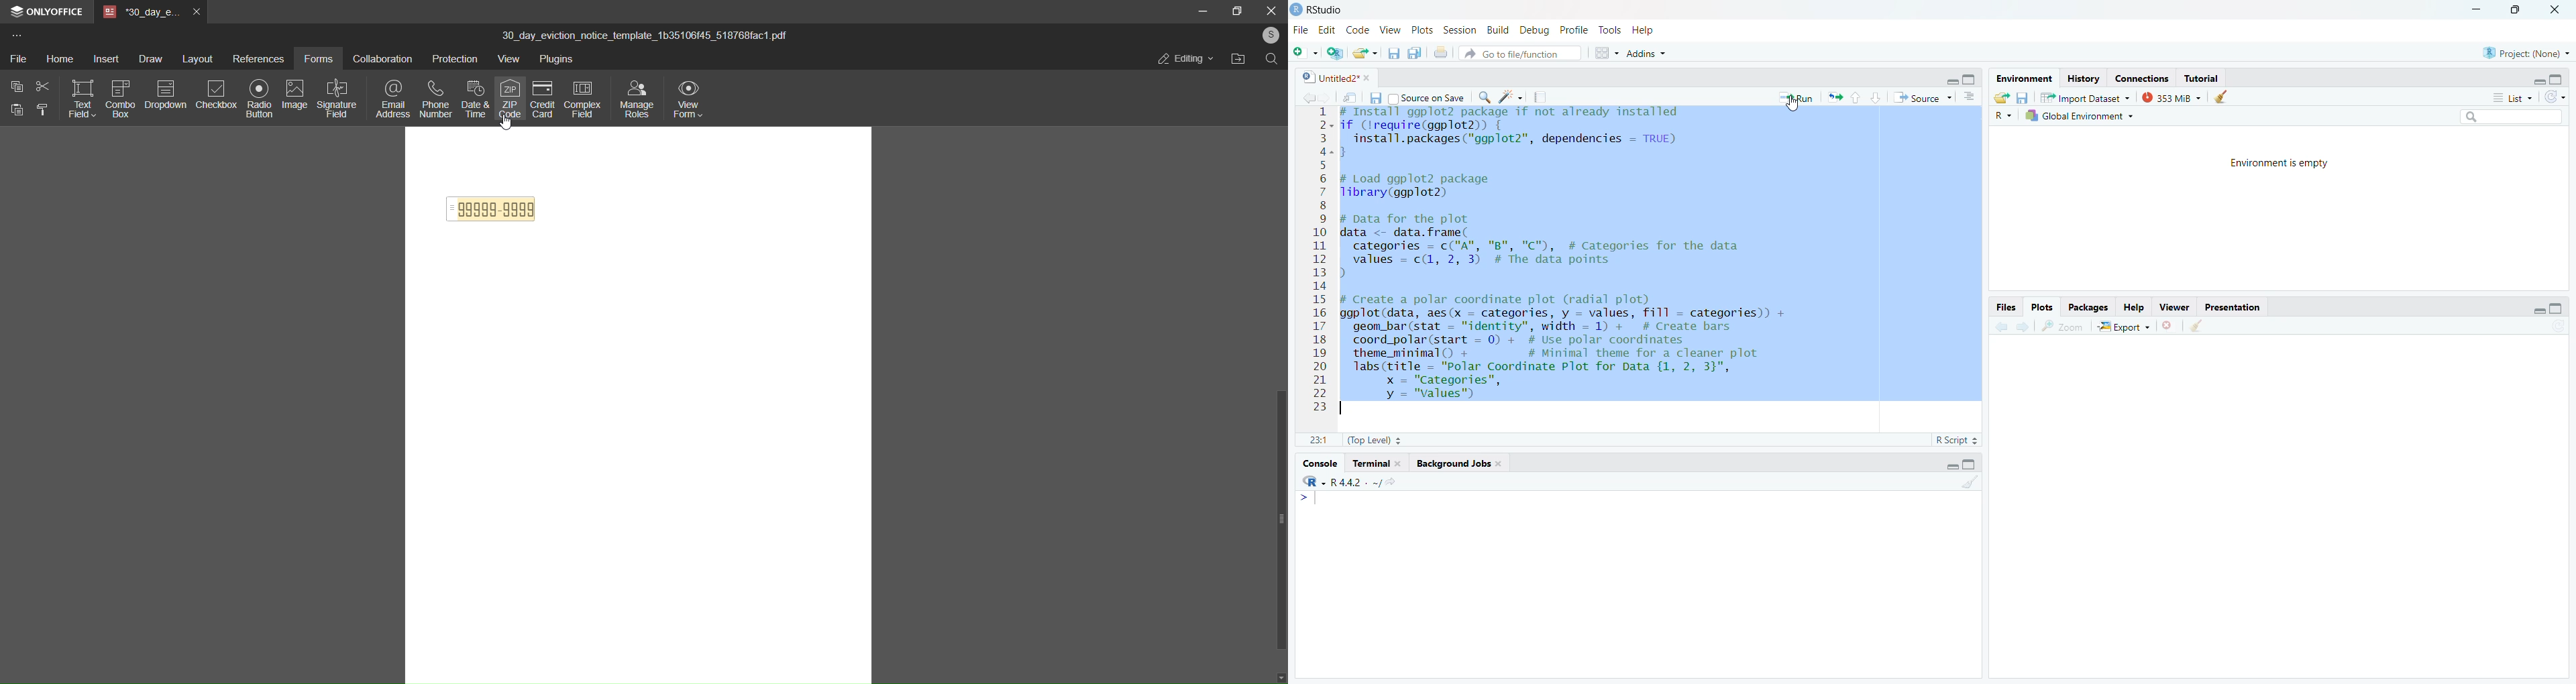 This screenshot has width=2576, height=700. What do you see at coordinates (1458, 465) in the screenshot?
I see `‘Background Jobs` at bounding box center [1458, 465].